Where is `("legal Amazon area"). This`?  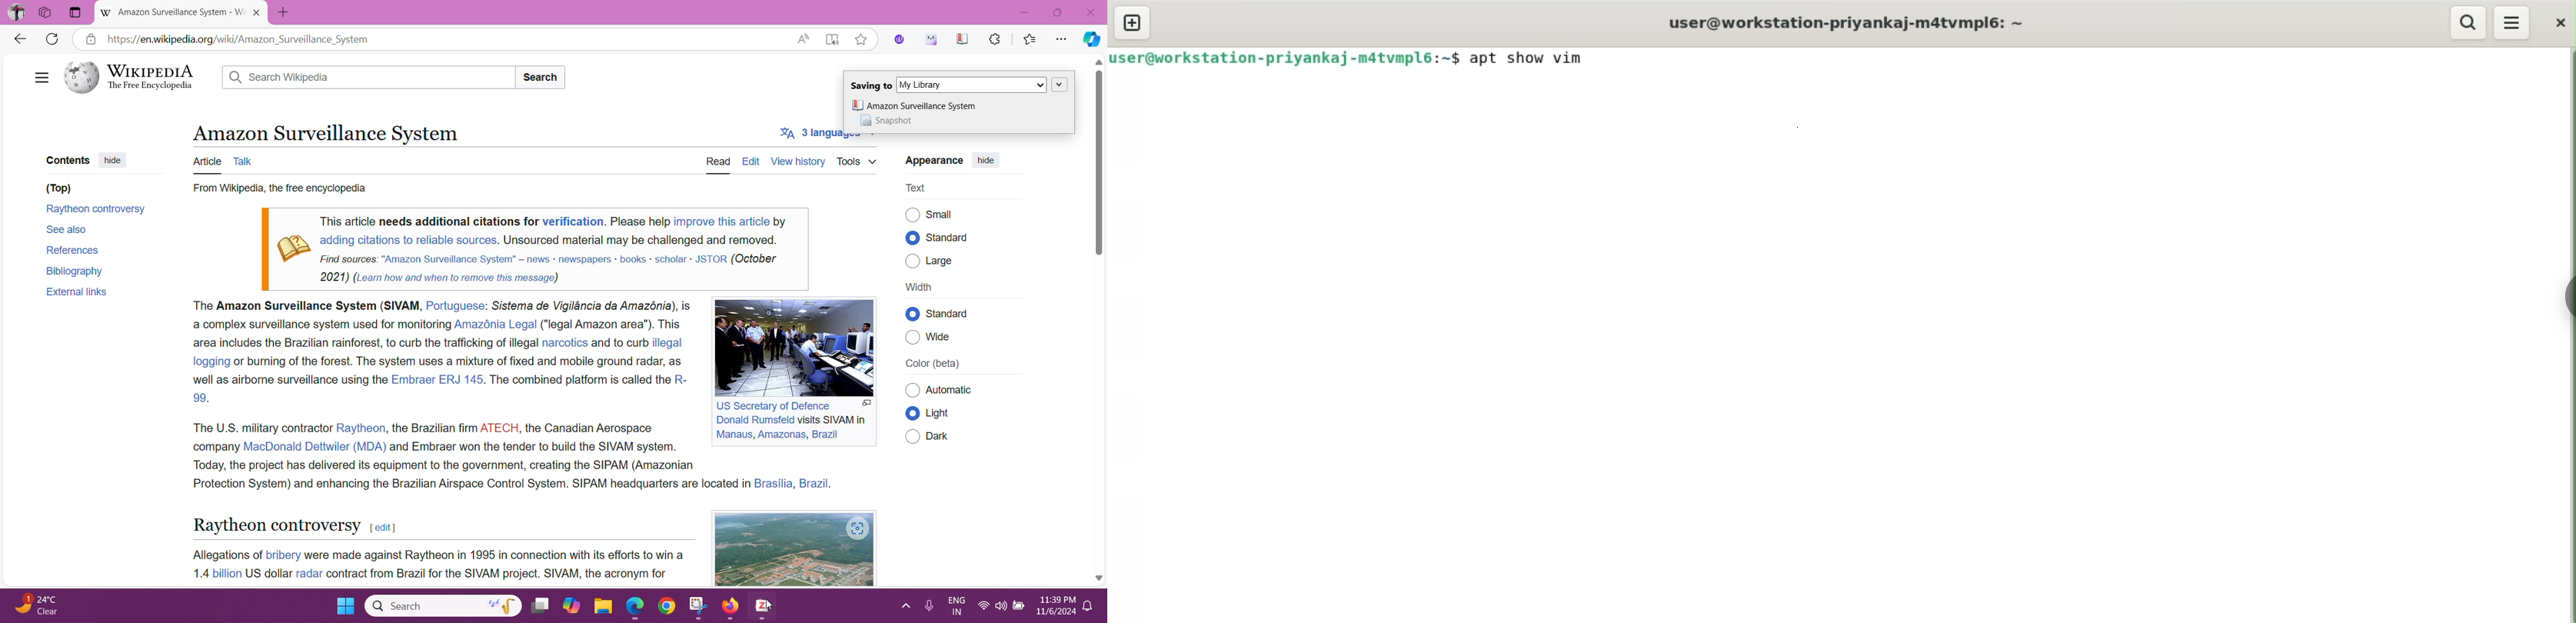
("legal Amazon area"). This is located at coordinates (613, 324).